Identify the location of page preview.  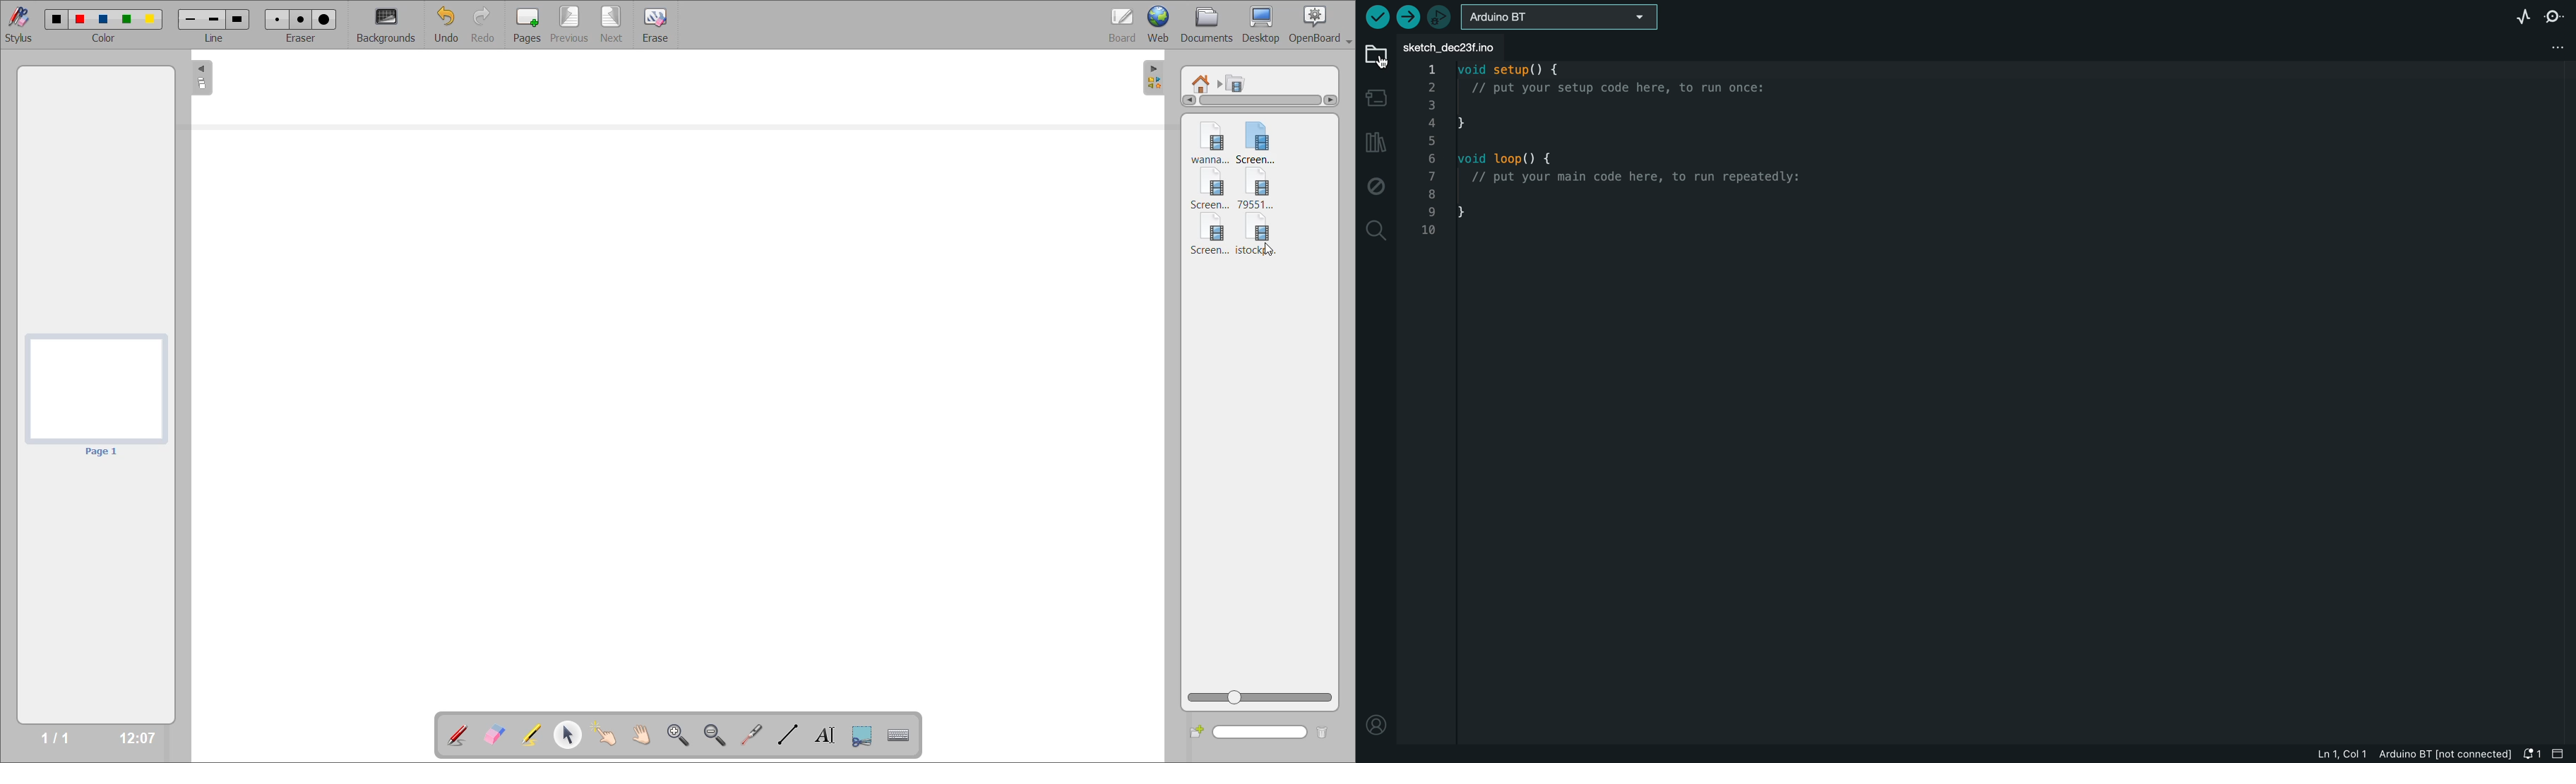
(97, 395).